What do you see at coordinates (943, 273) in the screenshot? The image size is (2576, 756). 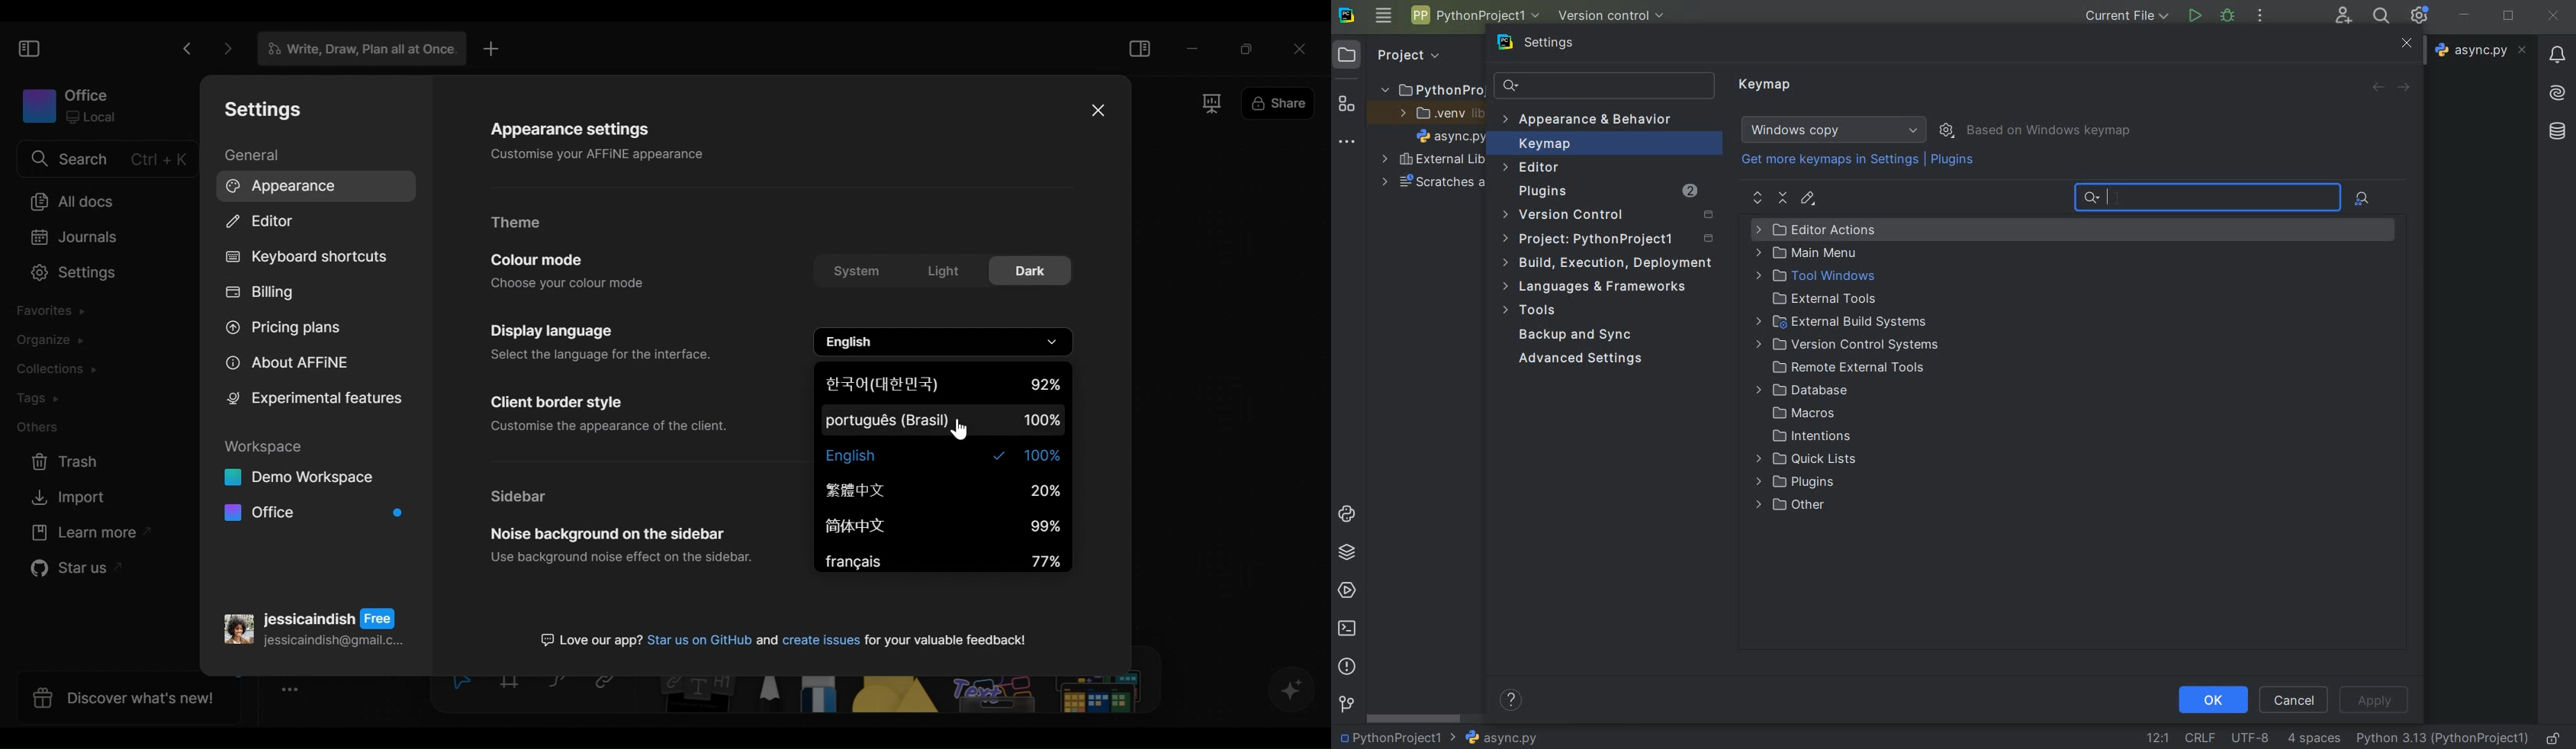 I see `color mode options` at bounding box center [943, 273].